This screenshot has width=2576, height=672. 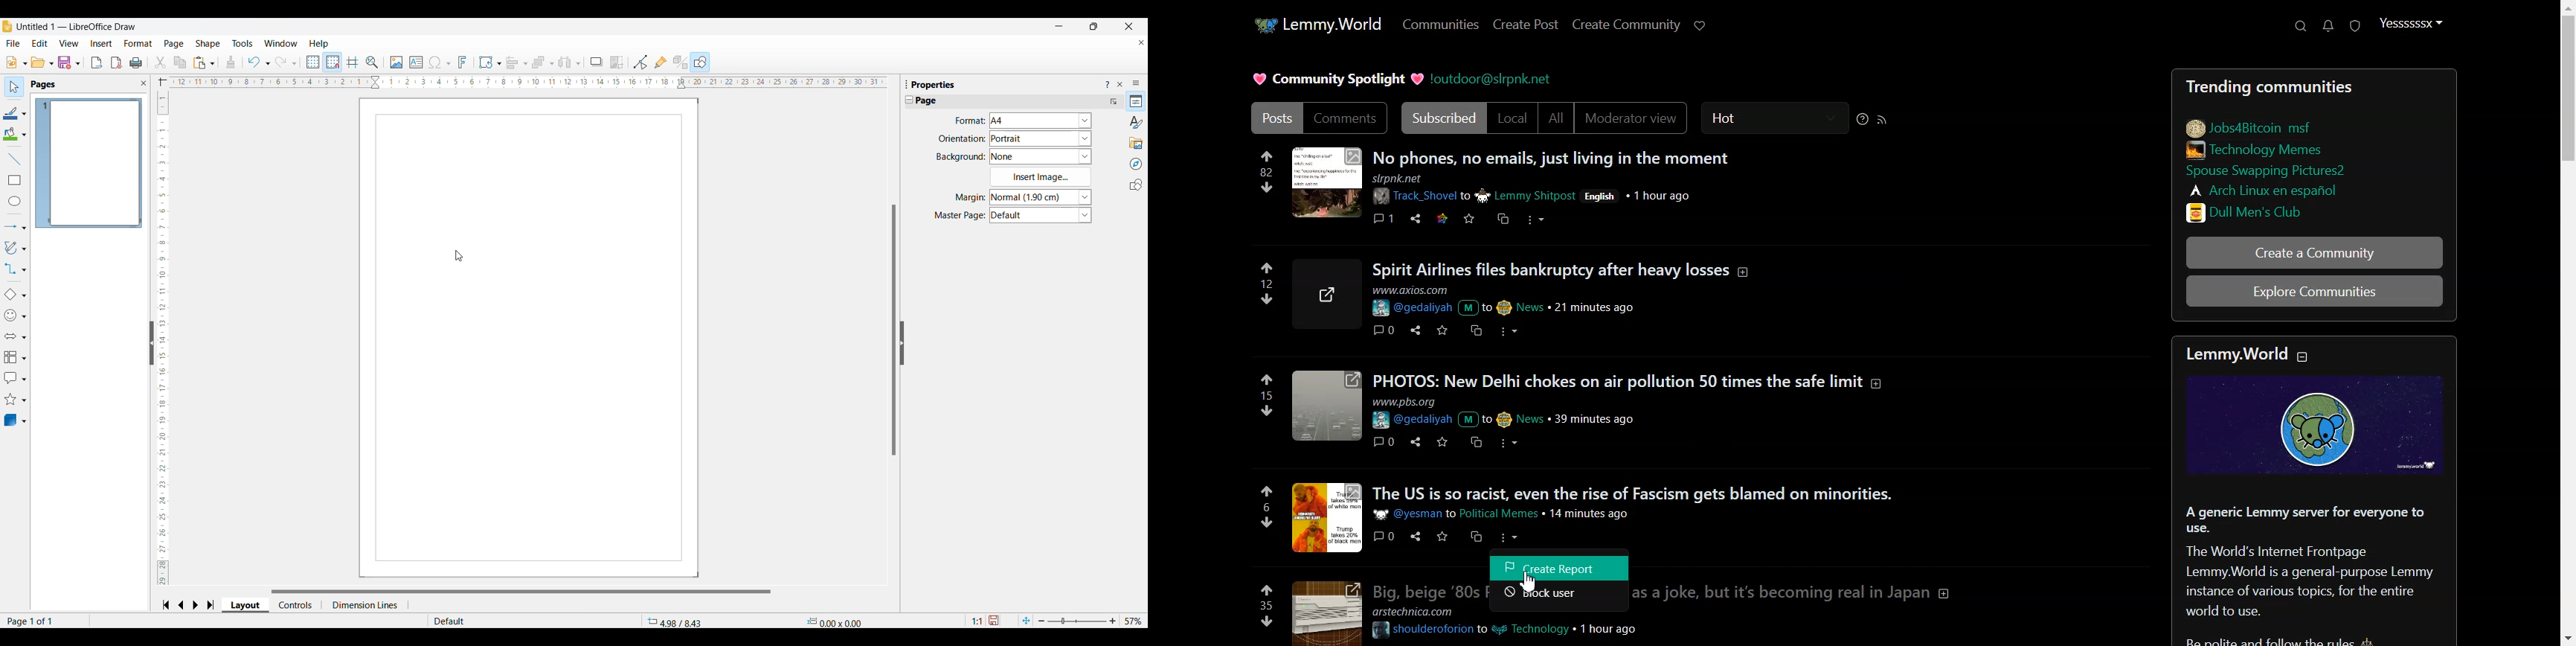 What do you see at coordinates (207, 44) in the screenshot?
I see `Shape menu` at bounding box center [207, 44].